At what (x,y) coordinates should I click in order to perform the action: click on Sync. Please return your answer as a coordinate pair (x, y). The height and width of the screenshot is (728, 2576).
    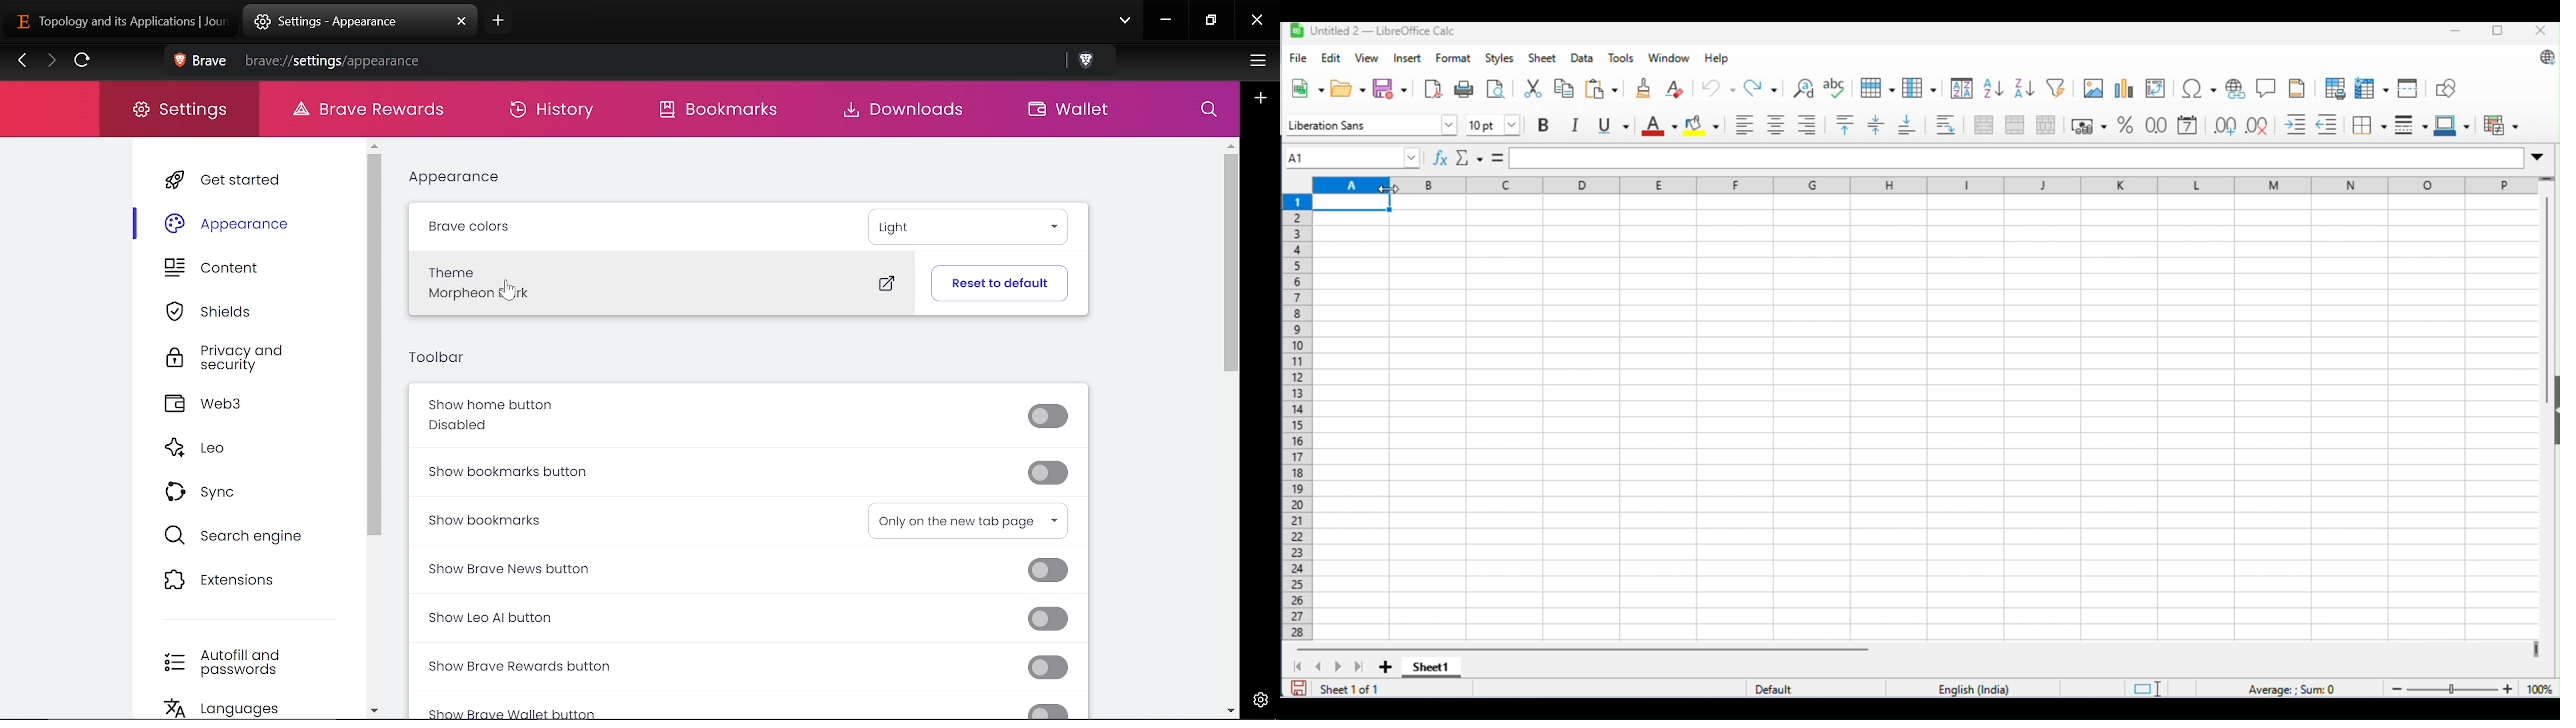
    Looking at the image, I should click on (211, 490).